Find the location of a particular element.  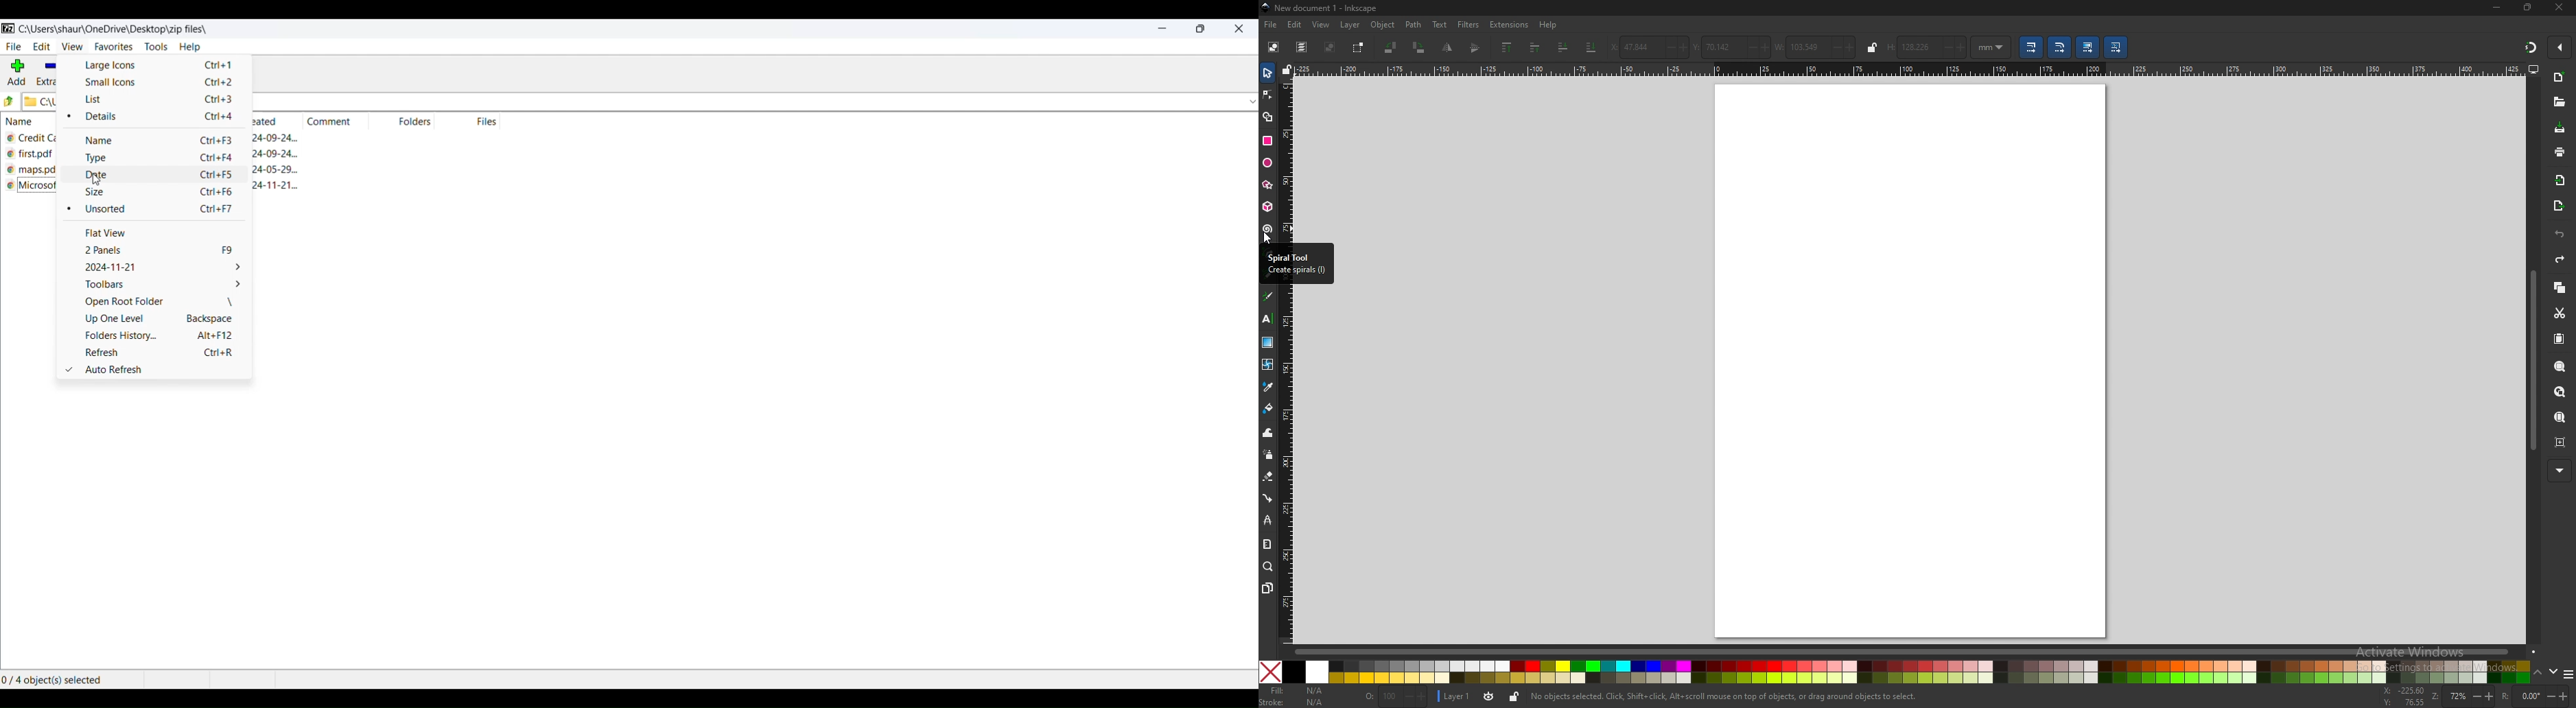

extract is located at coordinates (50, 75).